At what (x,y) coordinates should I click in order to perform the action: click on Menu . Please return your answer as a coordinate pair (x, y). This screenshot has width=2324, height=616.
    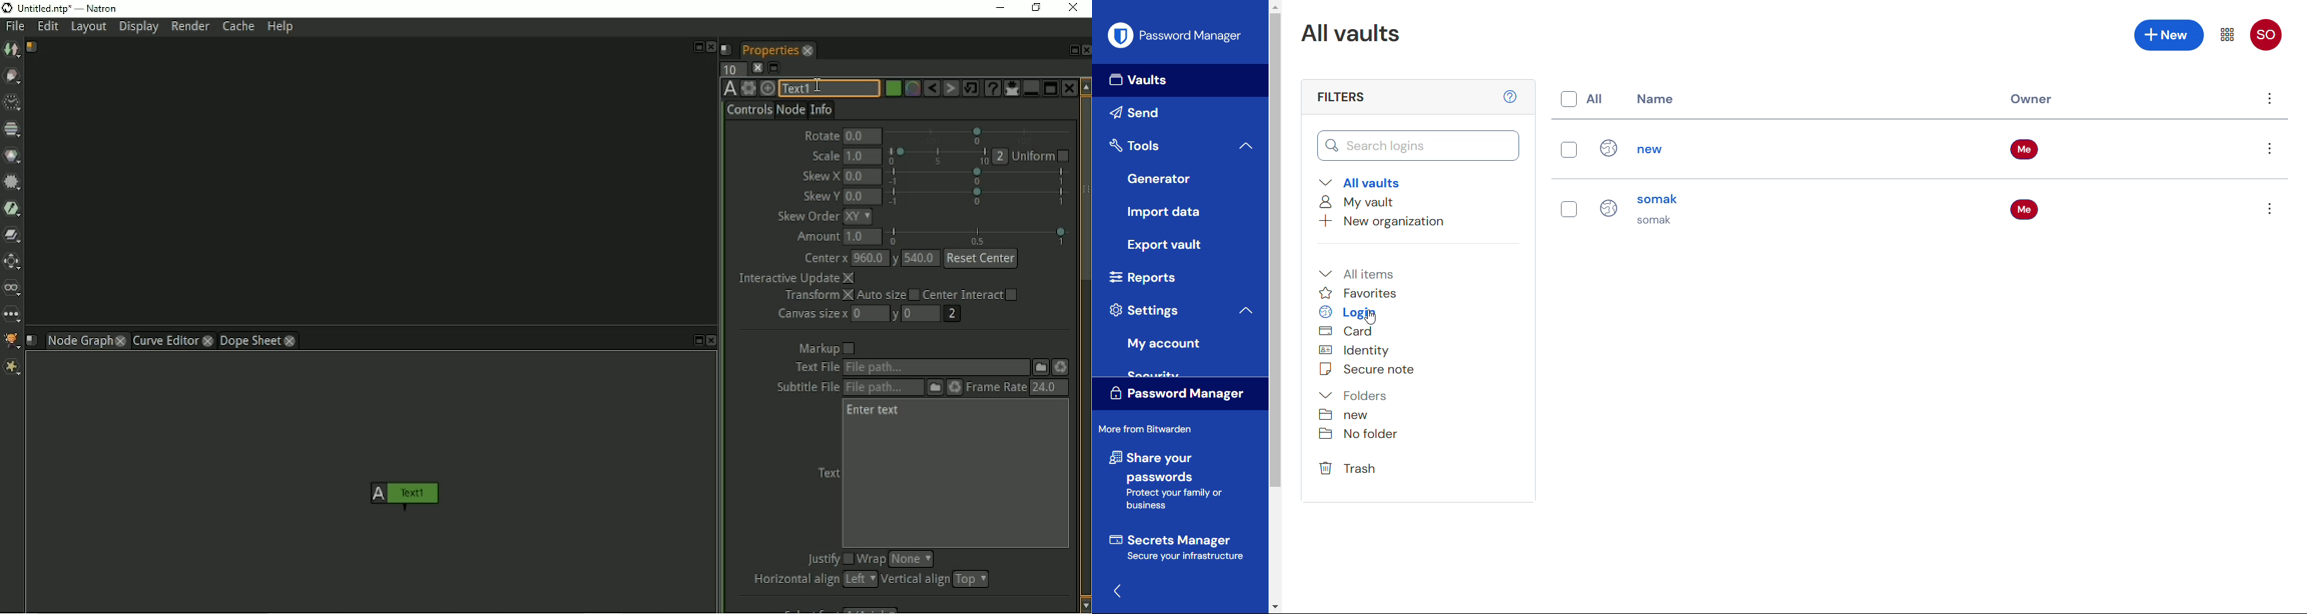
    Looking at the image, I should click on (2229, 35).